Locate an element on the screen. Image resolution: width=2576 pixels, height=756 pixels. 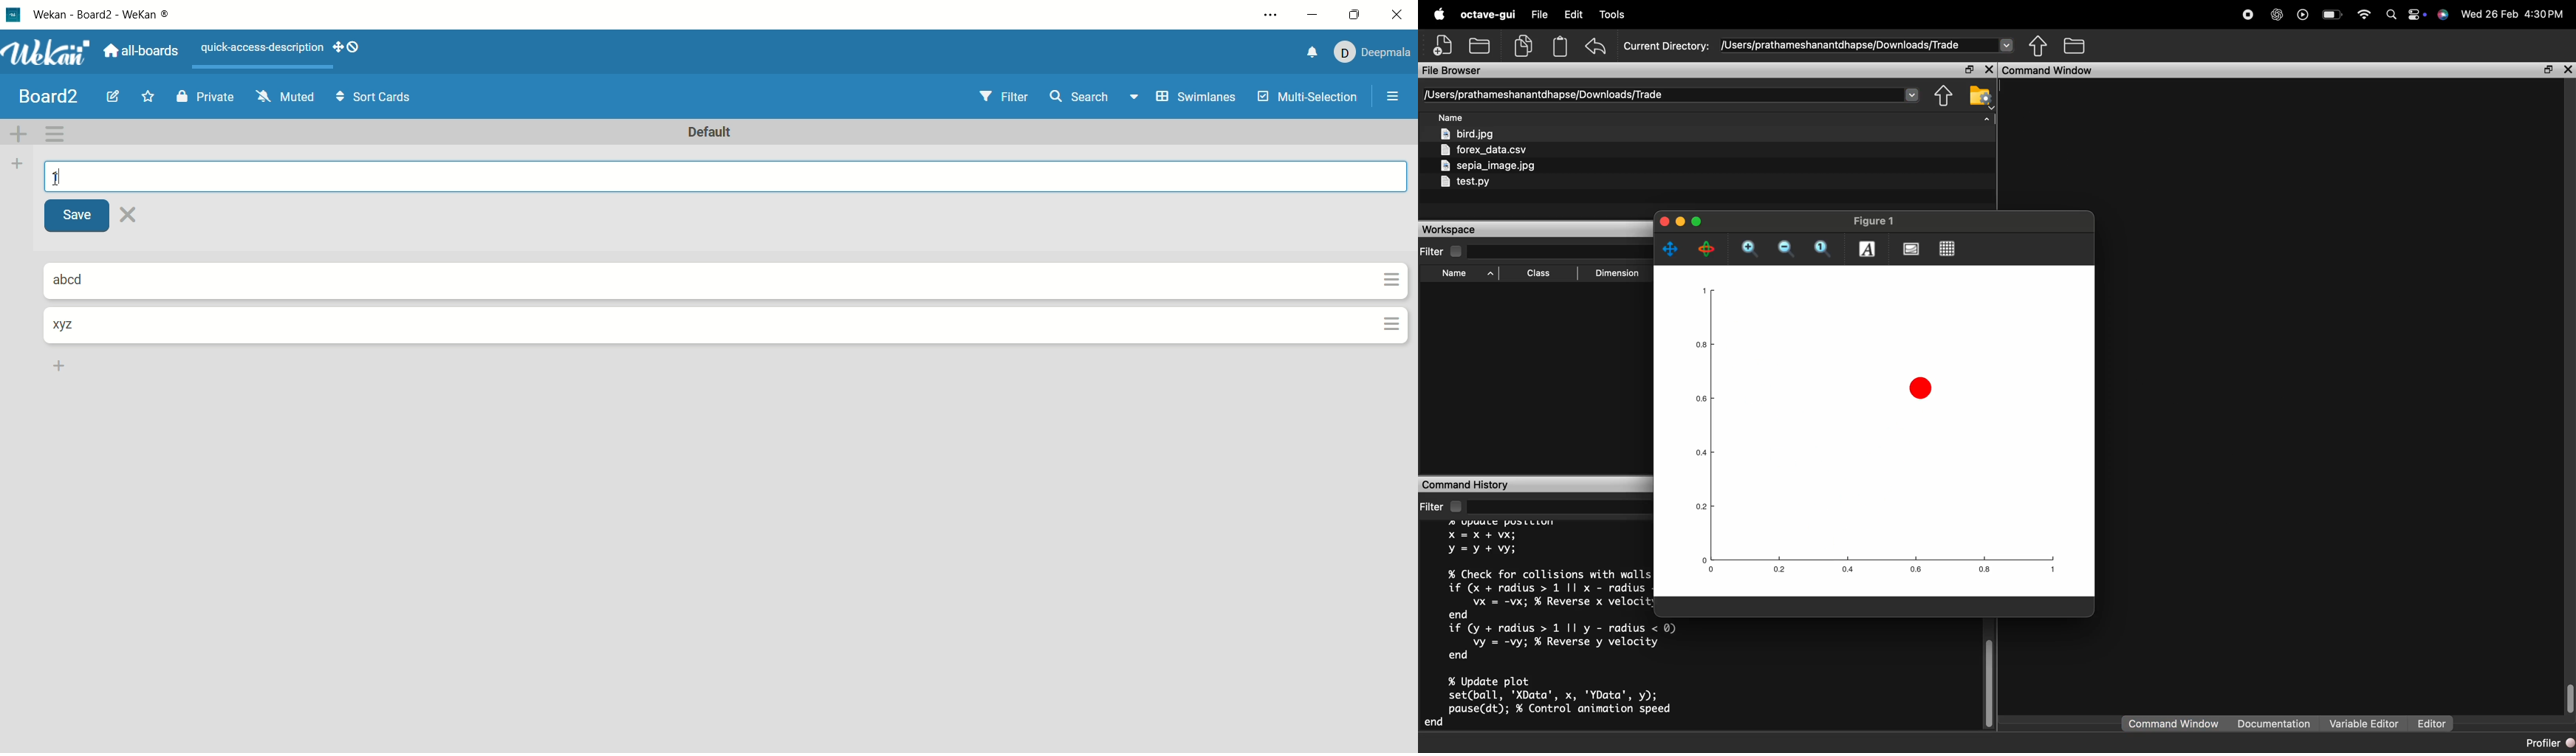
Command Window is located at coordinates (2174, 724).